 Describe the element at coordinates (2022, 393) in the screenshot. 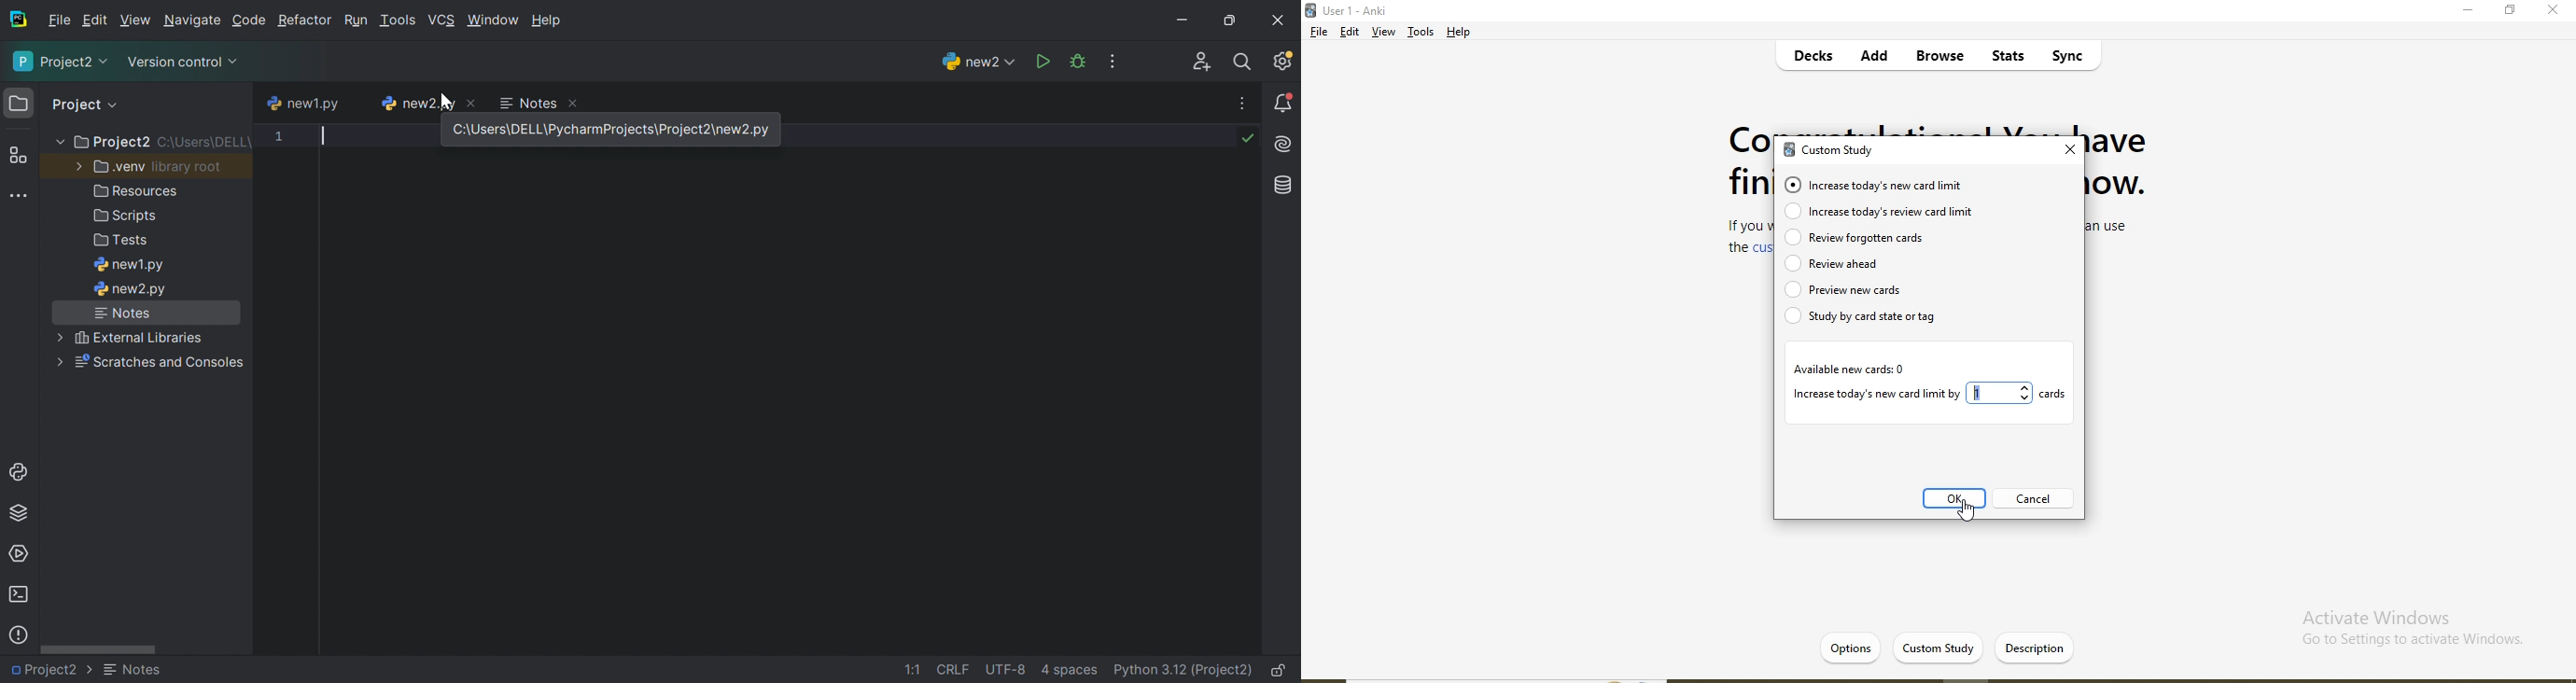

I see `1 card` at that location.